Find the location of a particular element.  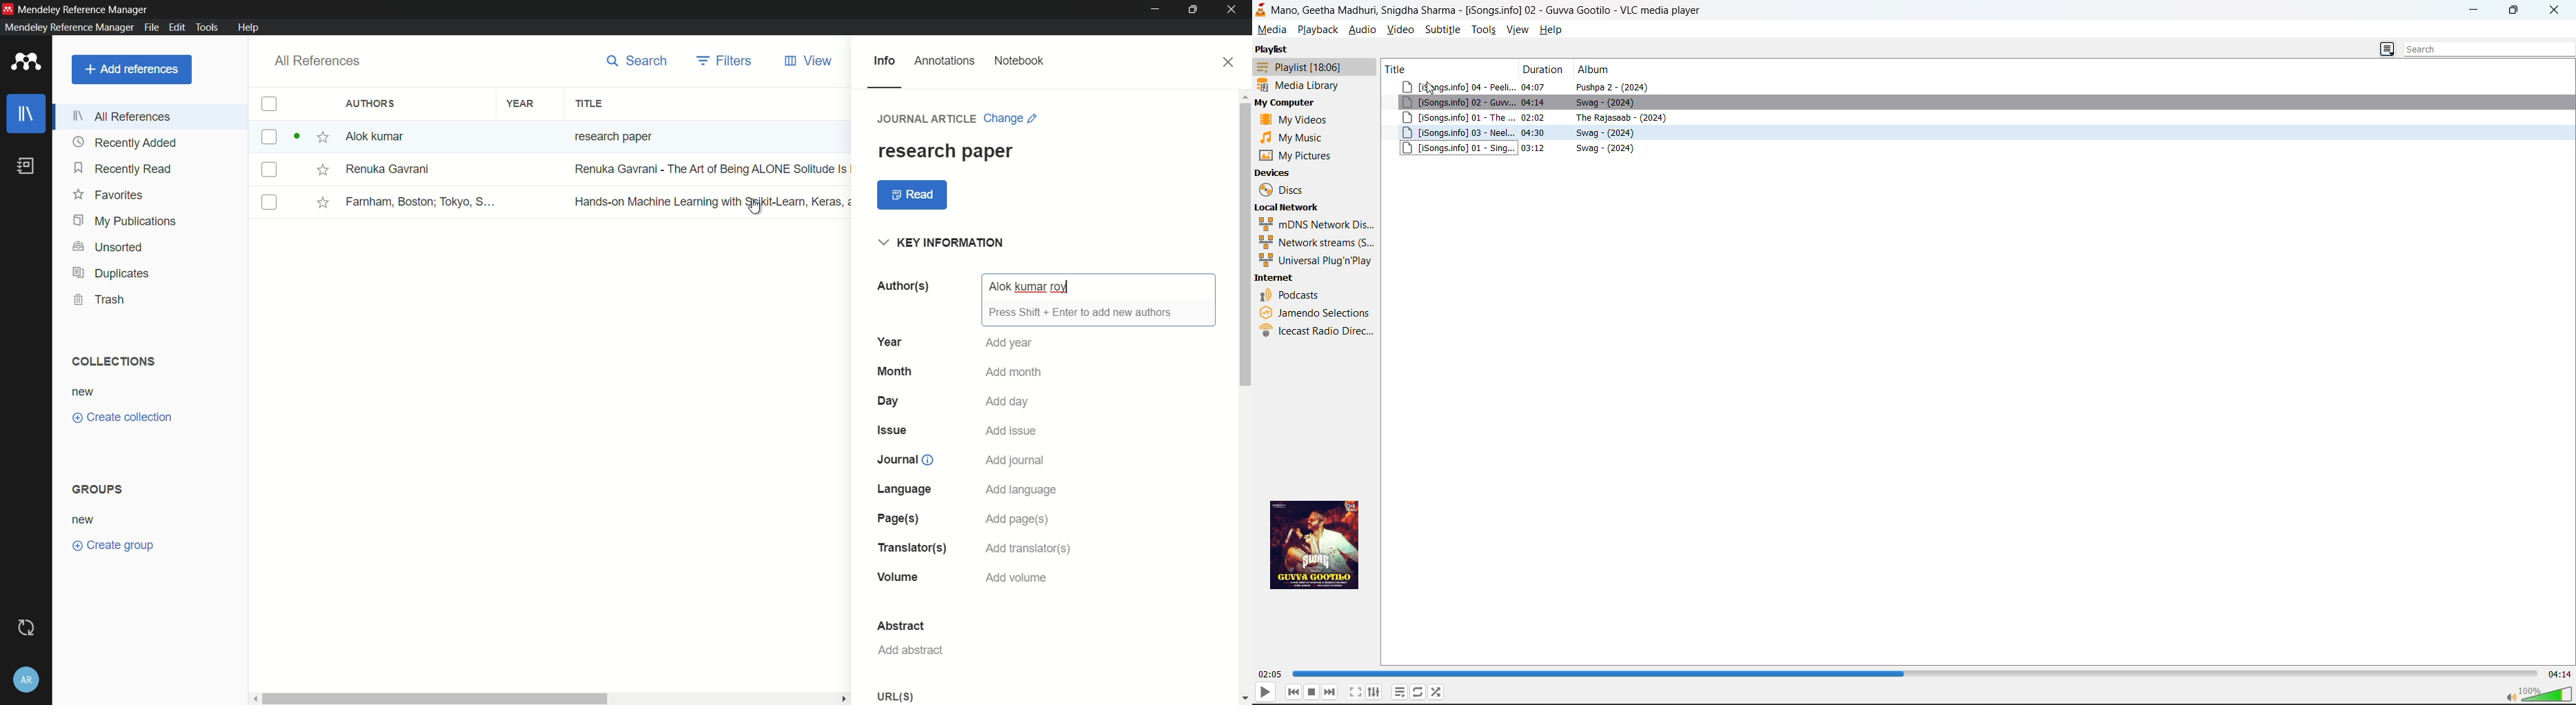

new is located at coordinates (84, 521).